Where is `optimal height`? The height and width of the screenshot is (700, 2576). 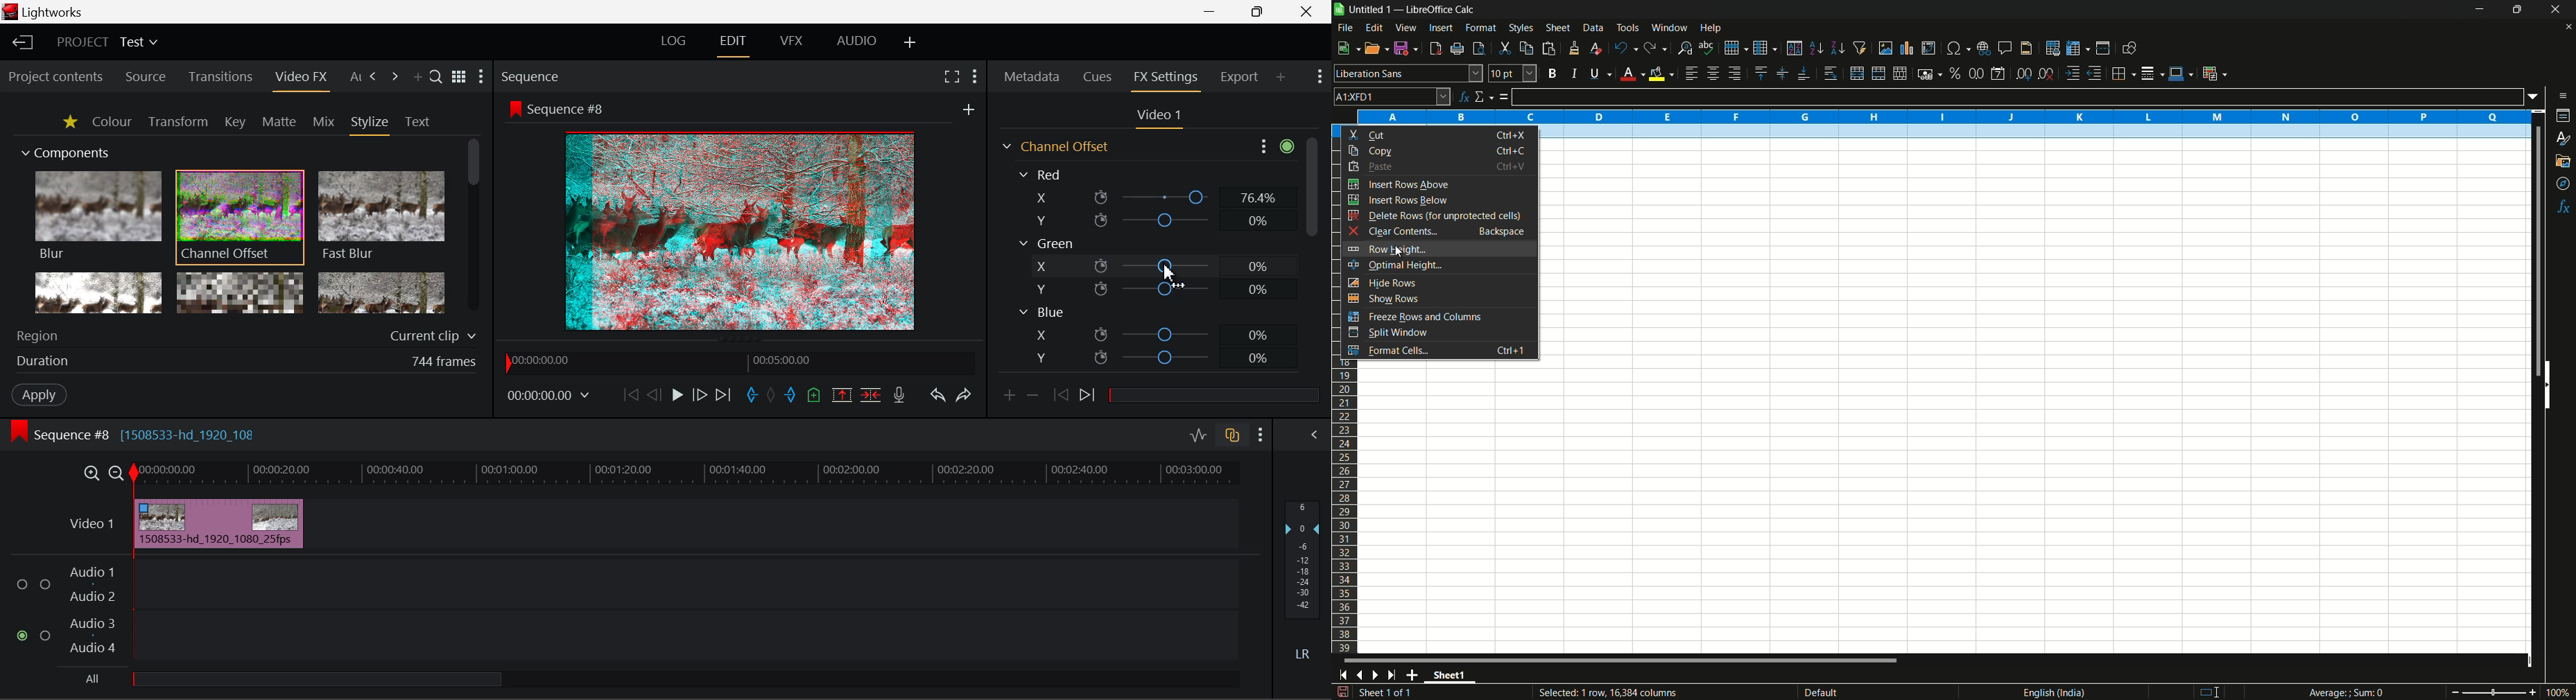
optimal height is located at coordinates (1438, 265).